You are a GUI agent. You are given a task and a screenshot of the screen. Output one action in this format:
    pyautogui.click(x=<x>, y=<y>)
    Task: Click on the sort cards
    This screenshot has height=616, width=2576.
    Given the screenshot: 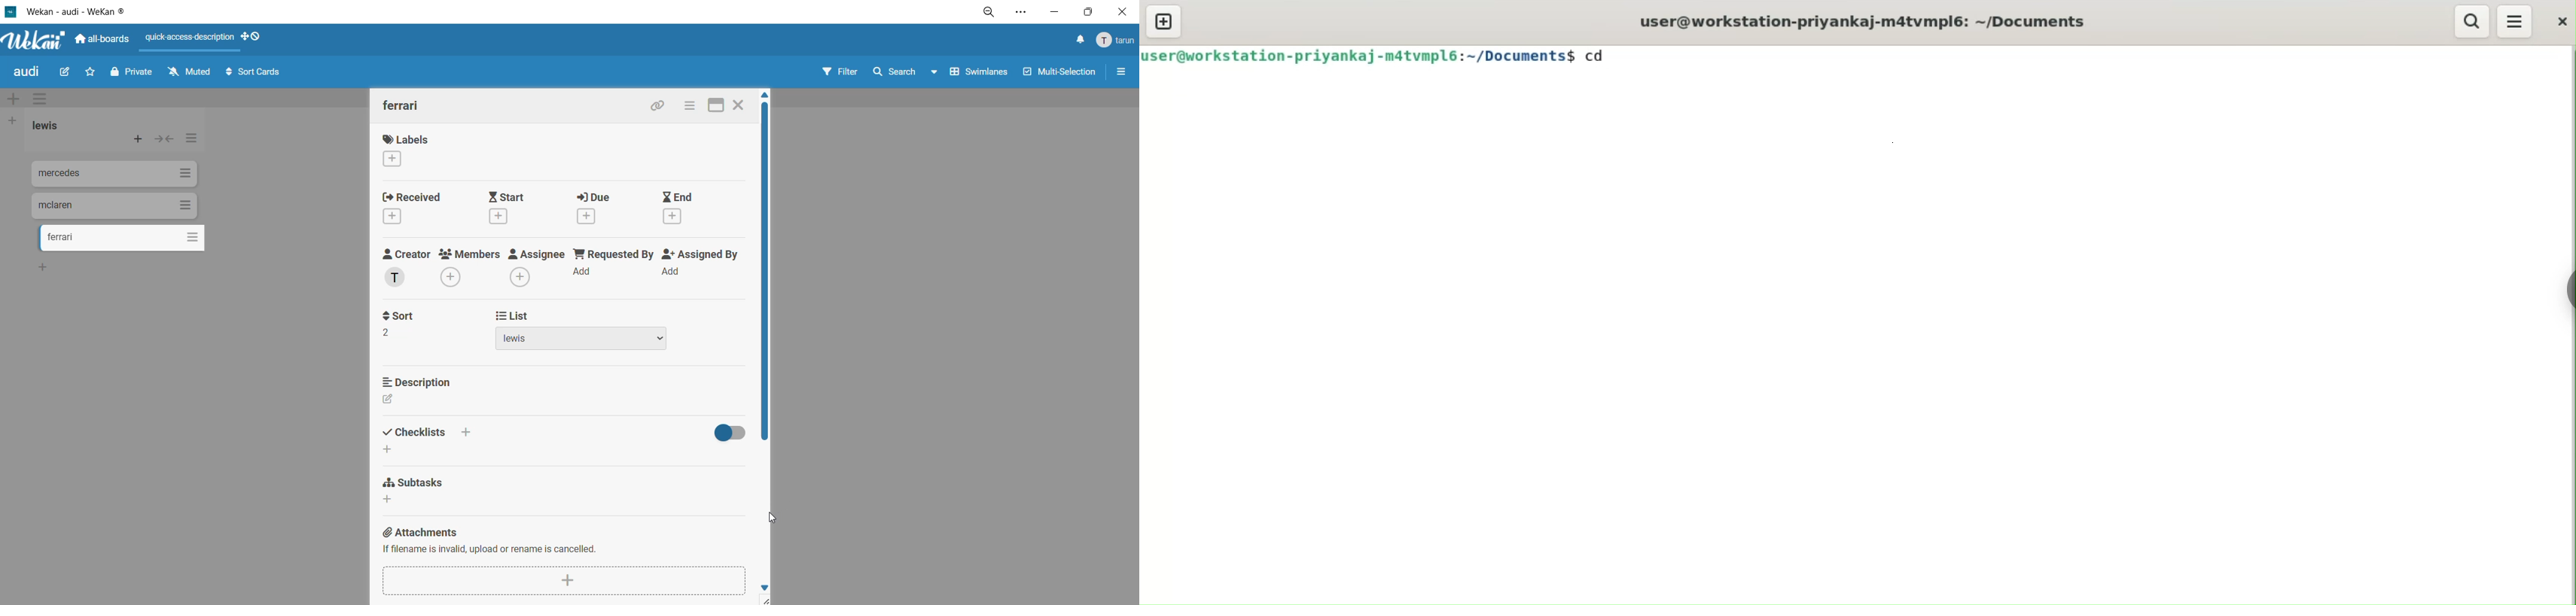 What is the action you would take?
    pyautogui.click(x=259, y=74)
    